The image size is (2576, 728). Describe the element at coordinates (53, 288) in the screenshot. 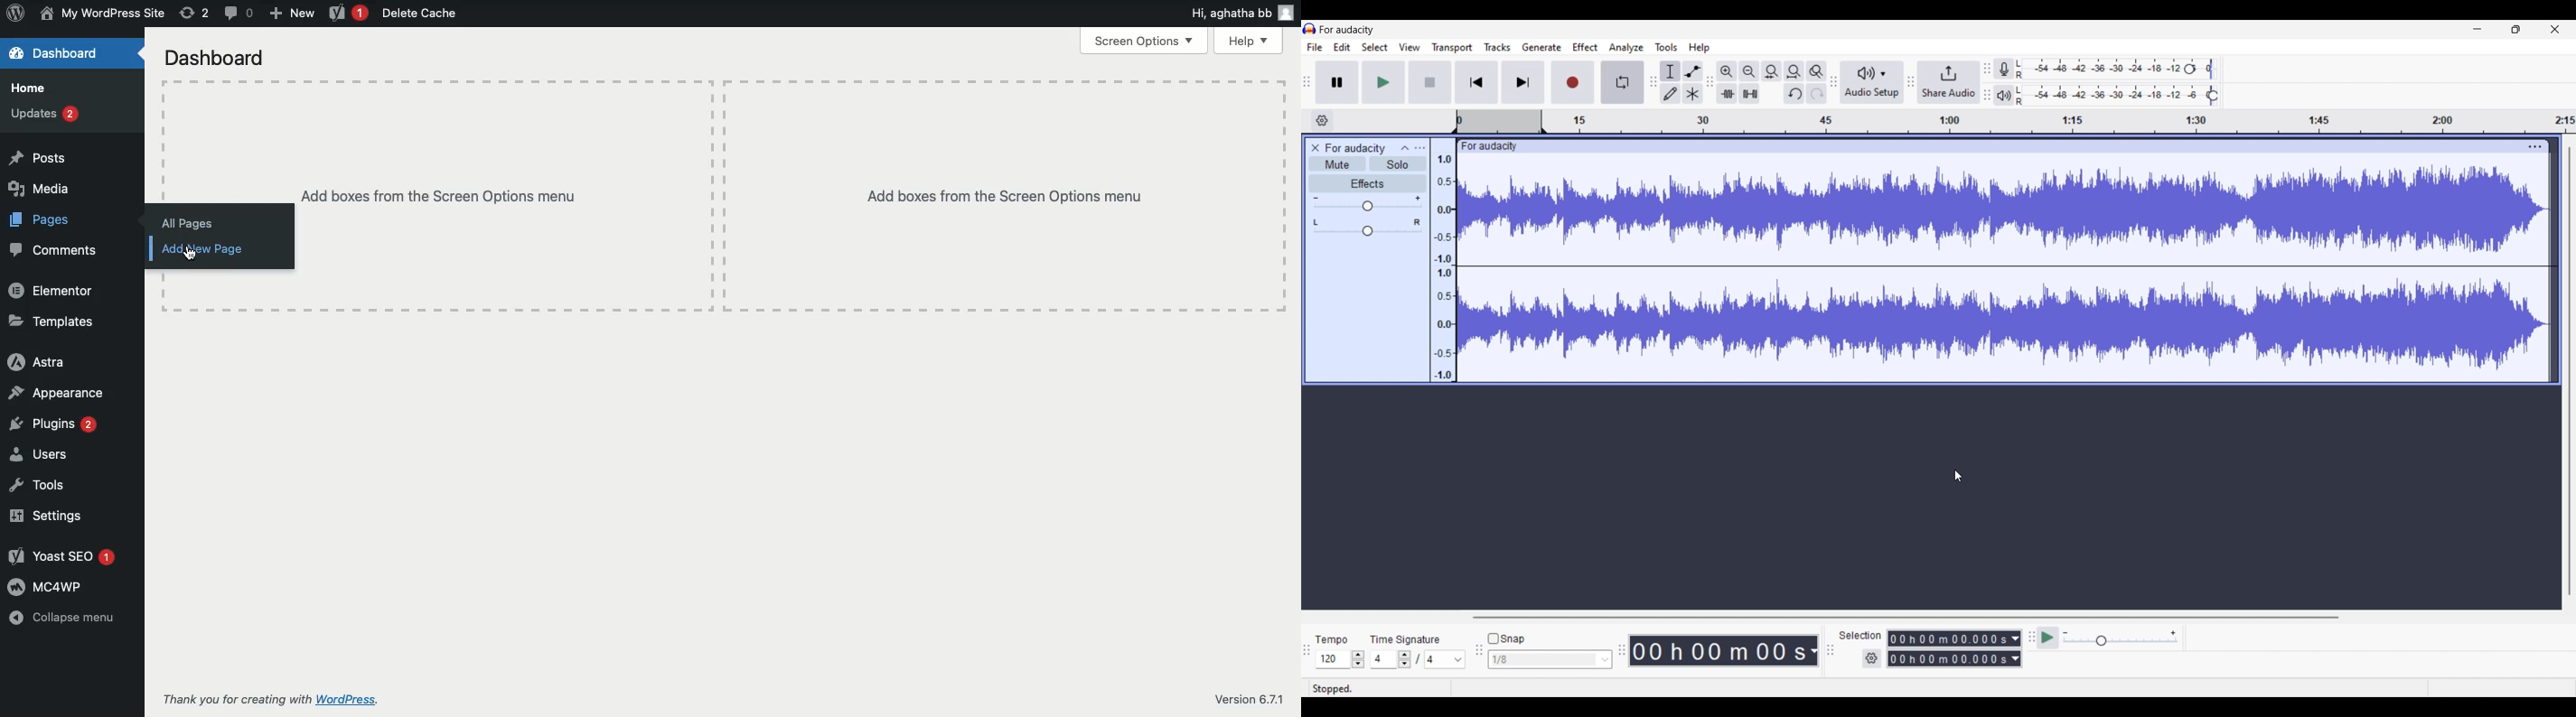

I see `Elementor` at that location.